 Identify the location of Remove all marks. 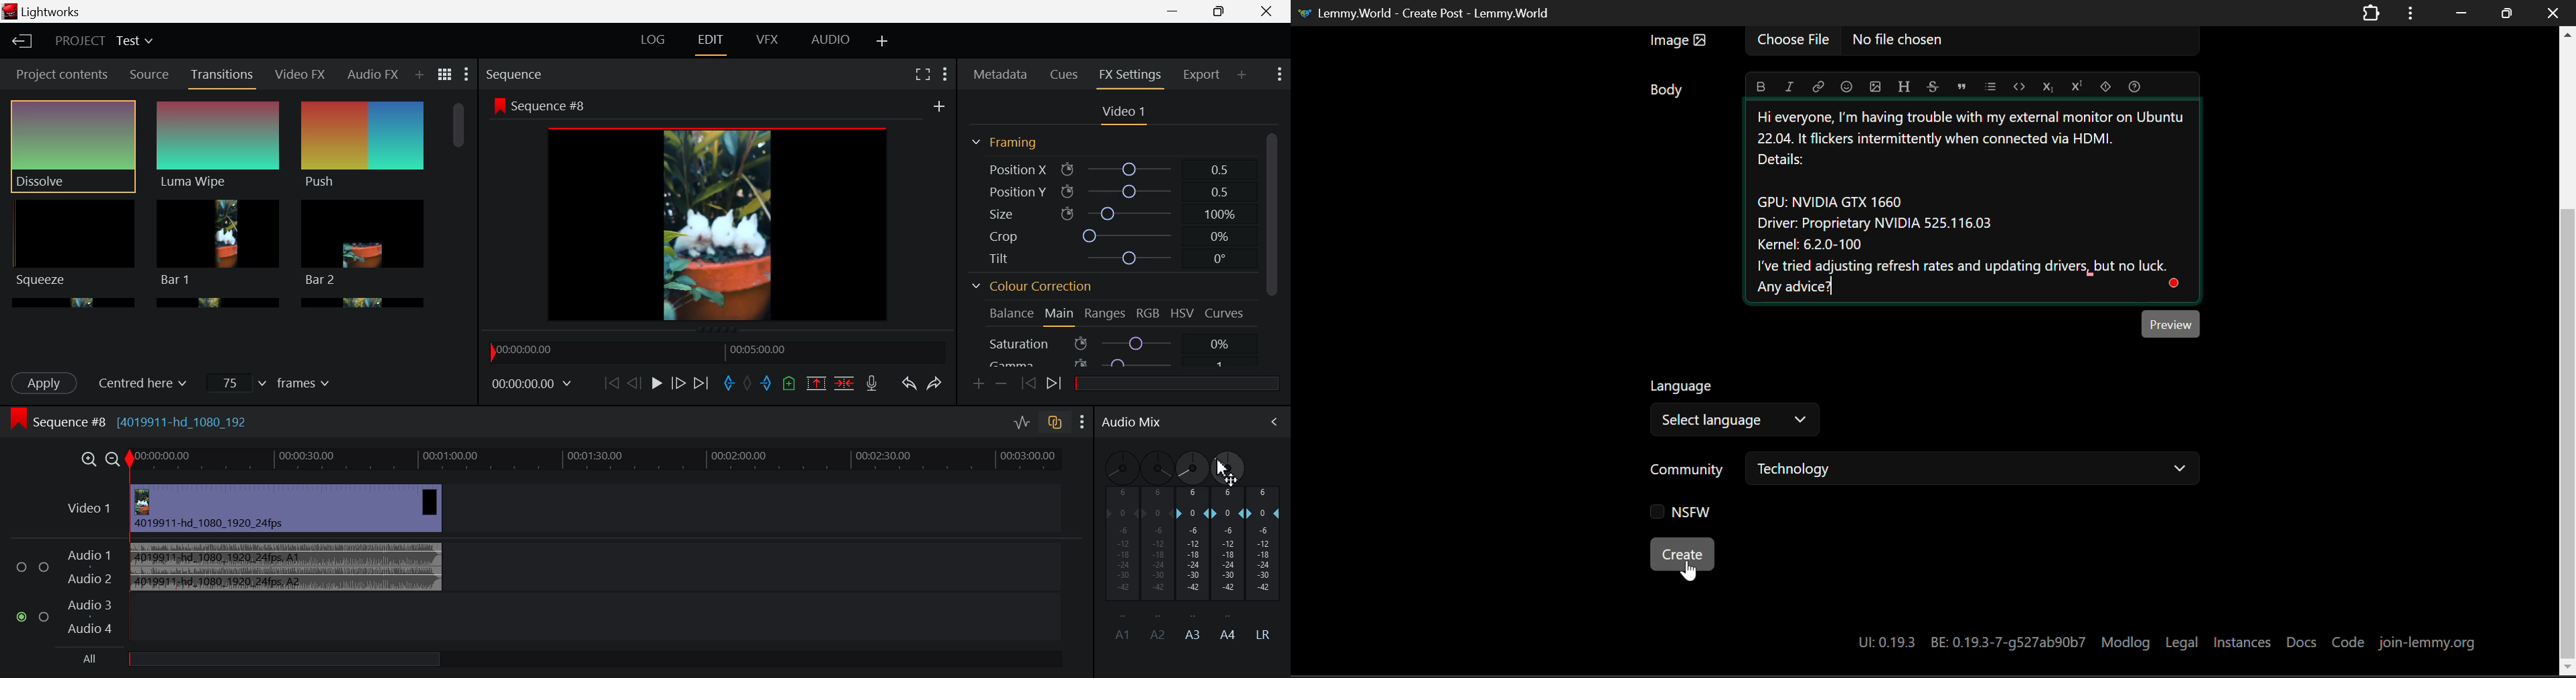
(747, 383).